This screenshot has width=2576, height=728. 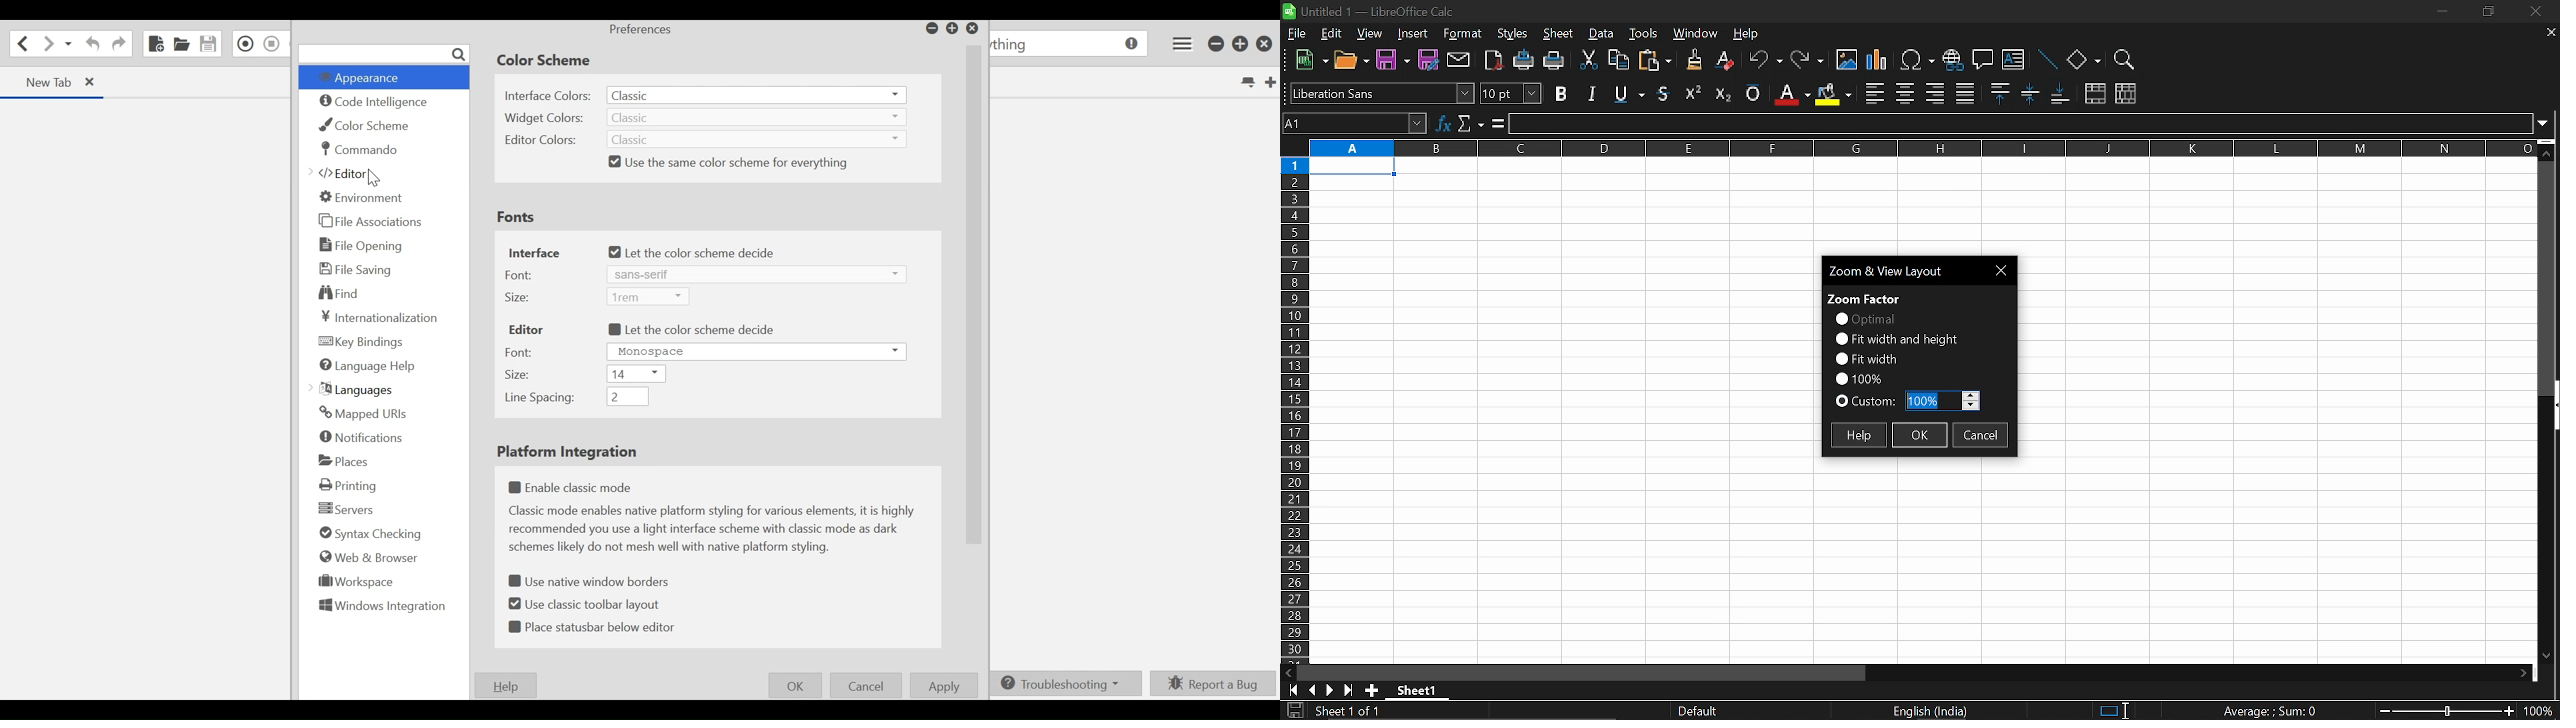 I want to click on Workspace, so click(x=357, y=581).